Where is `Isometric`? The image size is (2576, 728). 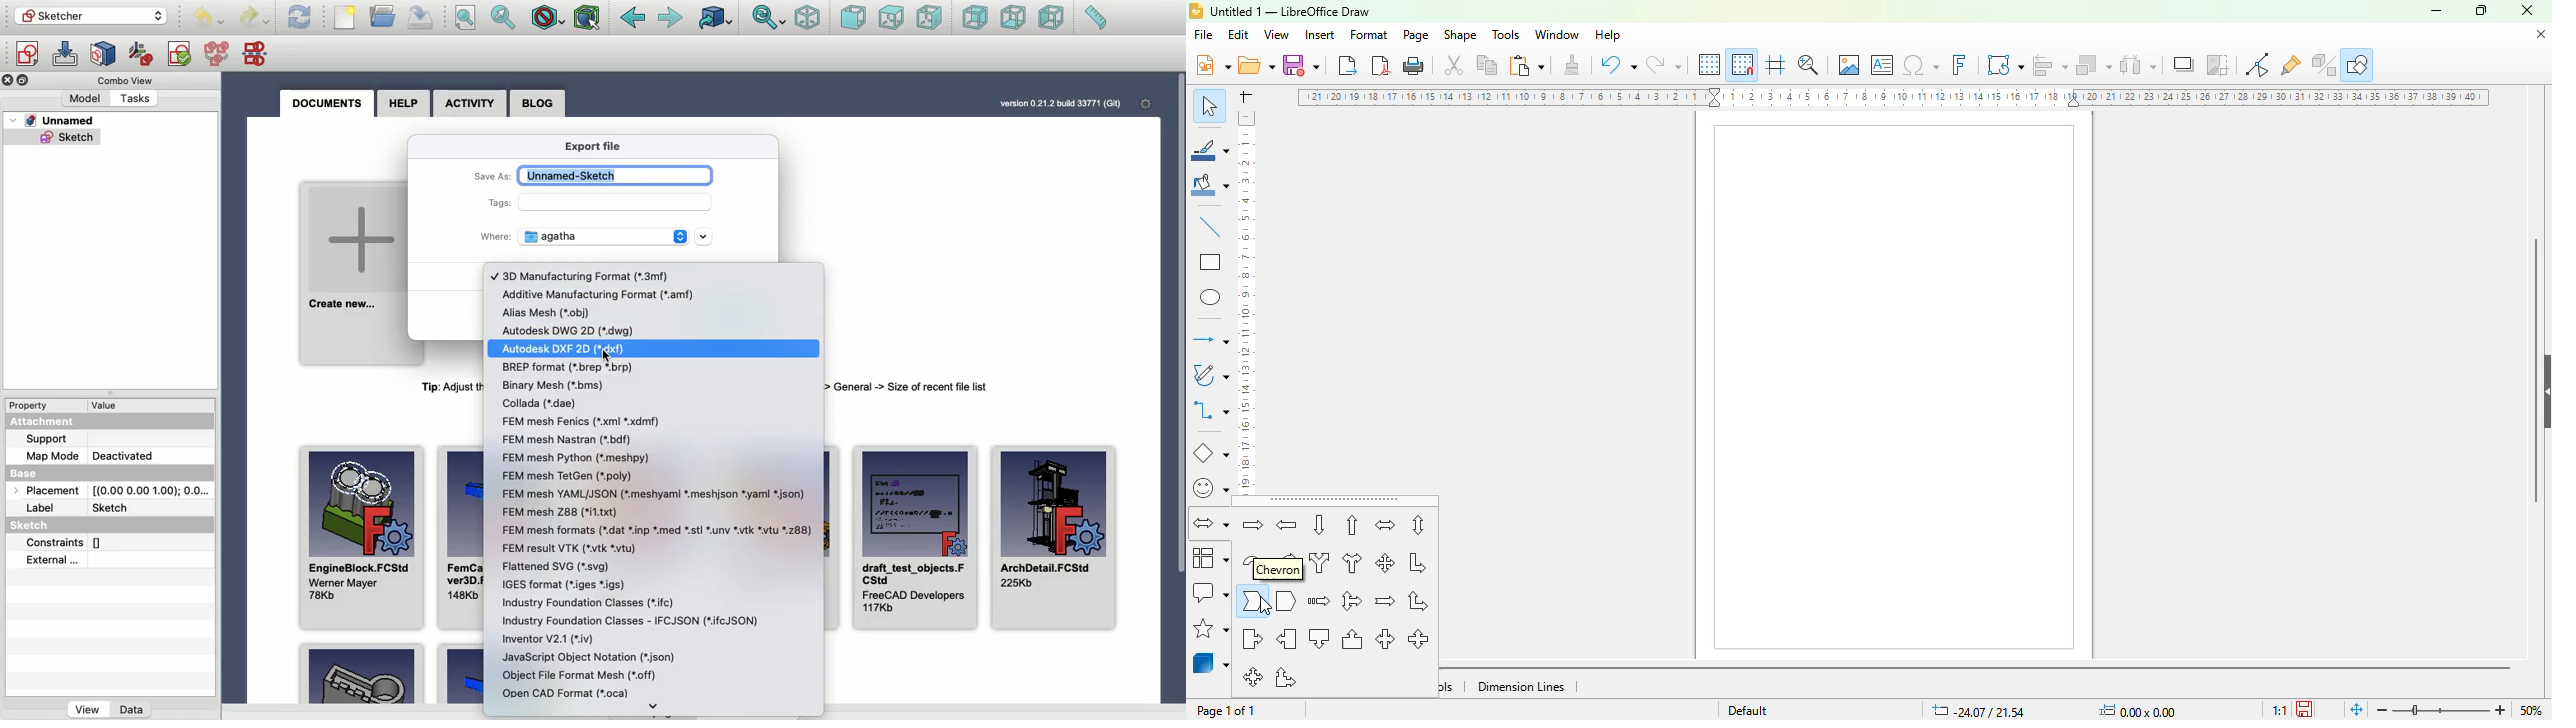 Isometric is located at coordinates (807, 19).